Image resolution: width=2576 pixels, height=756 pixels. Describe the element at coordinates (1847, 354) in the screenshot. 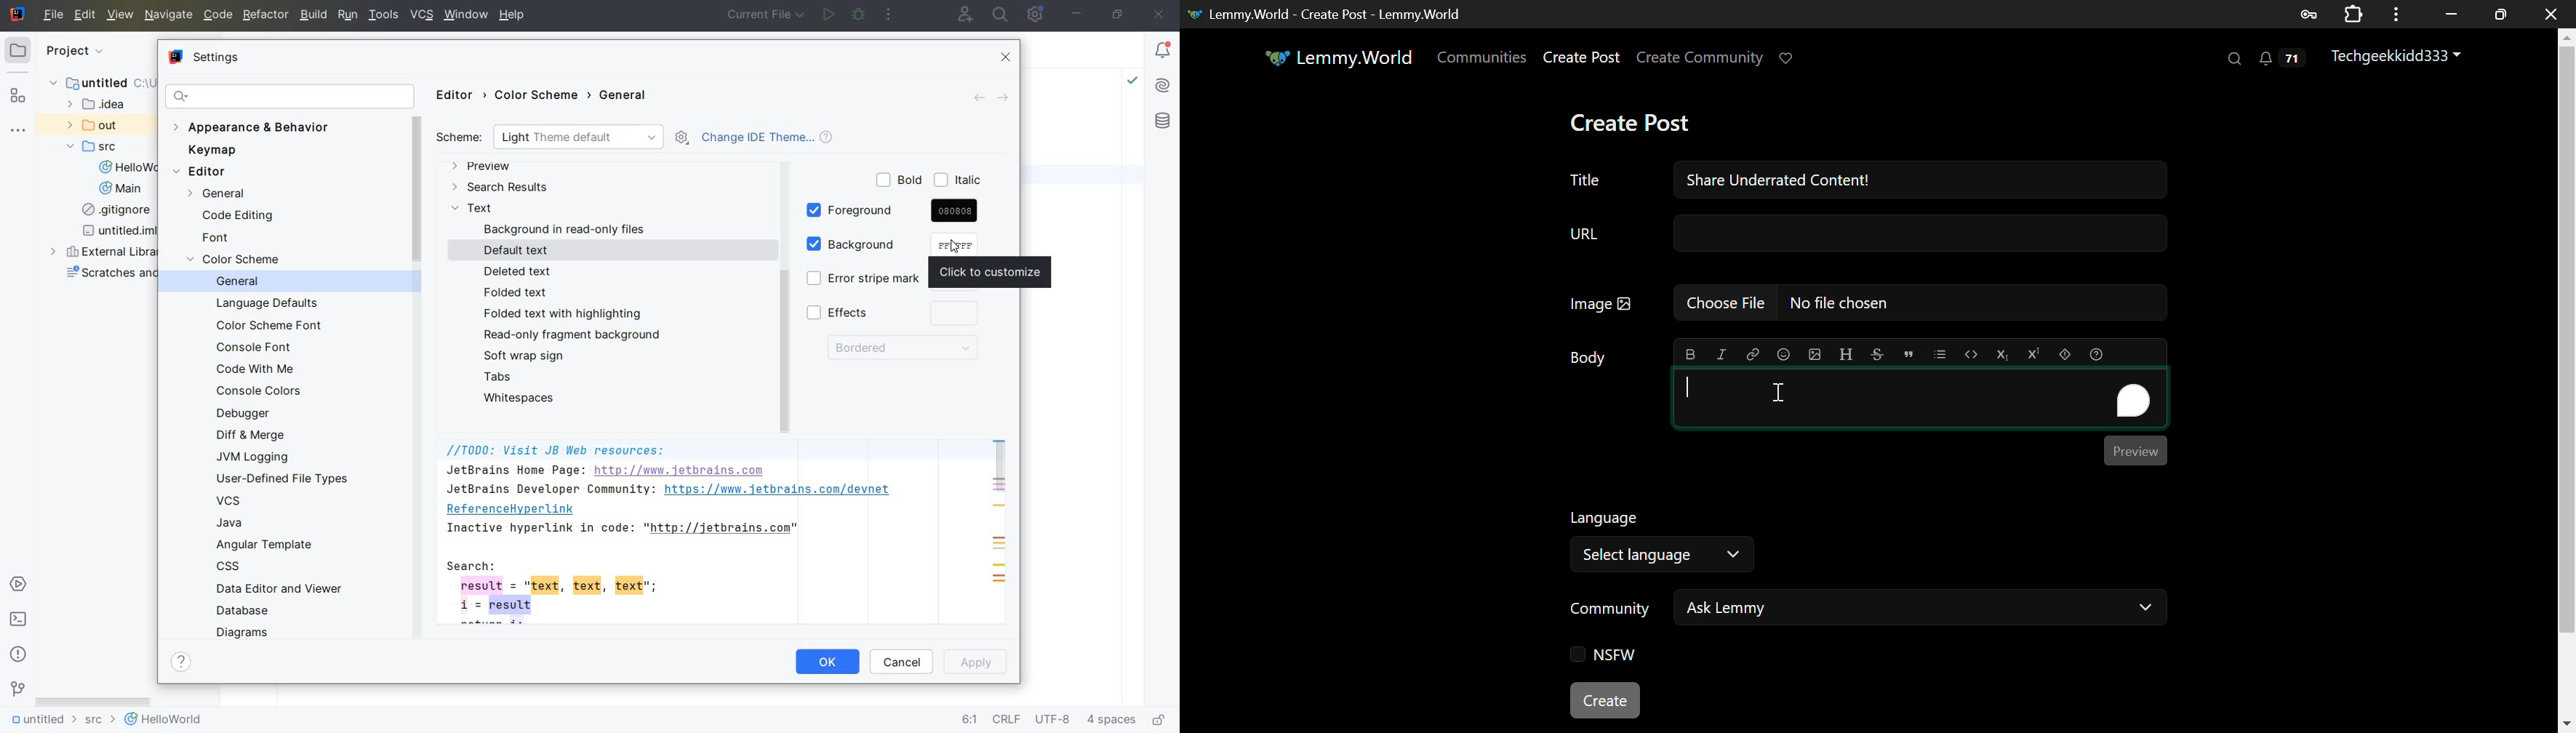

I see `Header` at that location.